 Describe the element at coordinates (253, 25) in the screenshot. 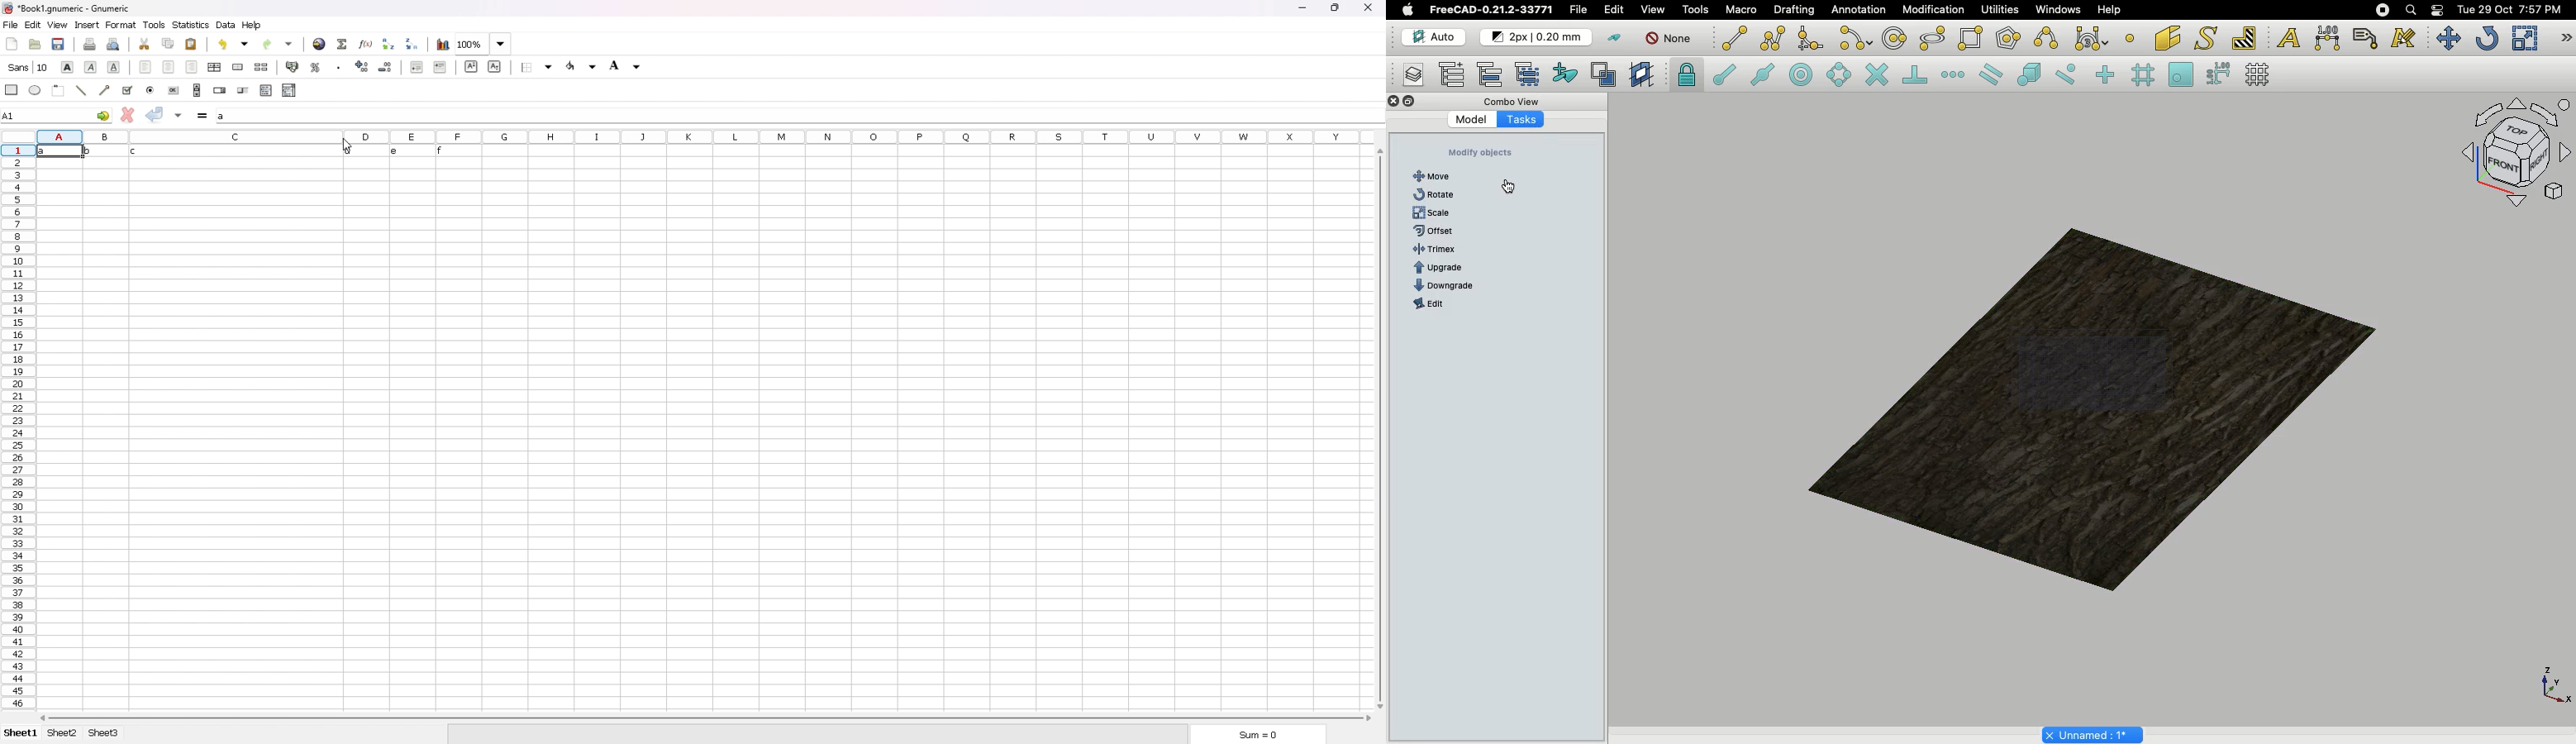

I see `help` at that location.